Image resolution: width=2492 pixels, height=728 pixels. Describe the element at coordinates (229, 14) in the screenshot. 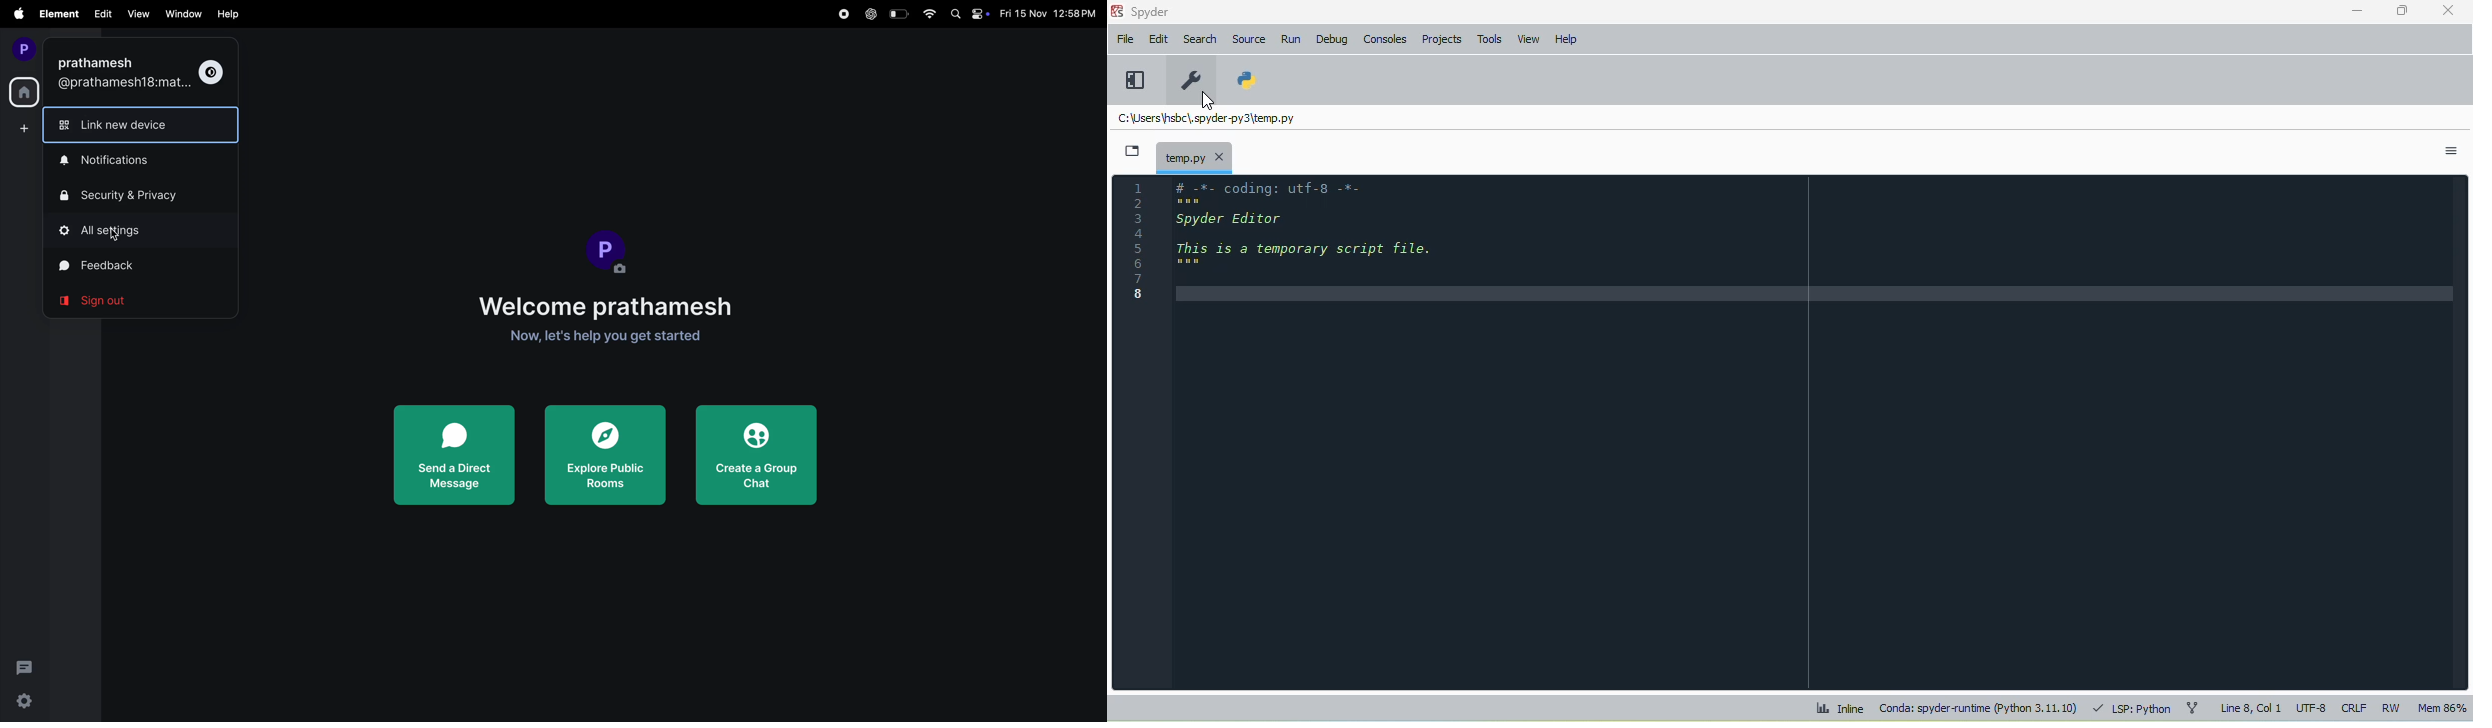

I see `Help` at that location.